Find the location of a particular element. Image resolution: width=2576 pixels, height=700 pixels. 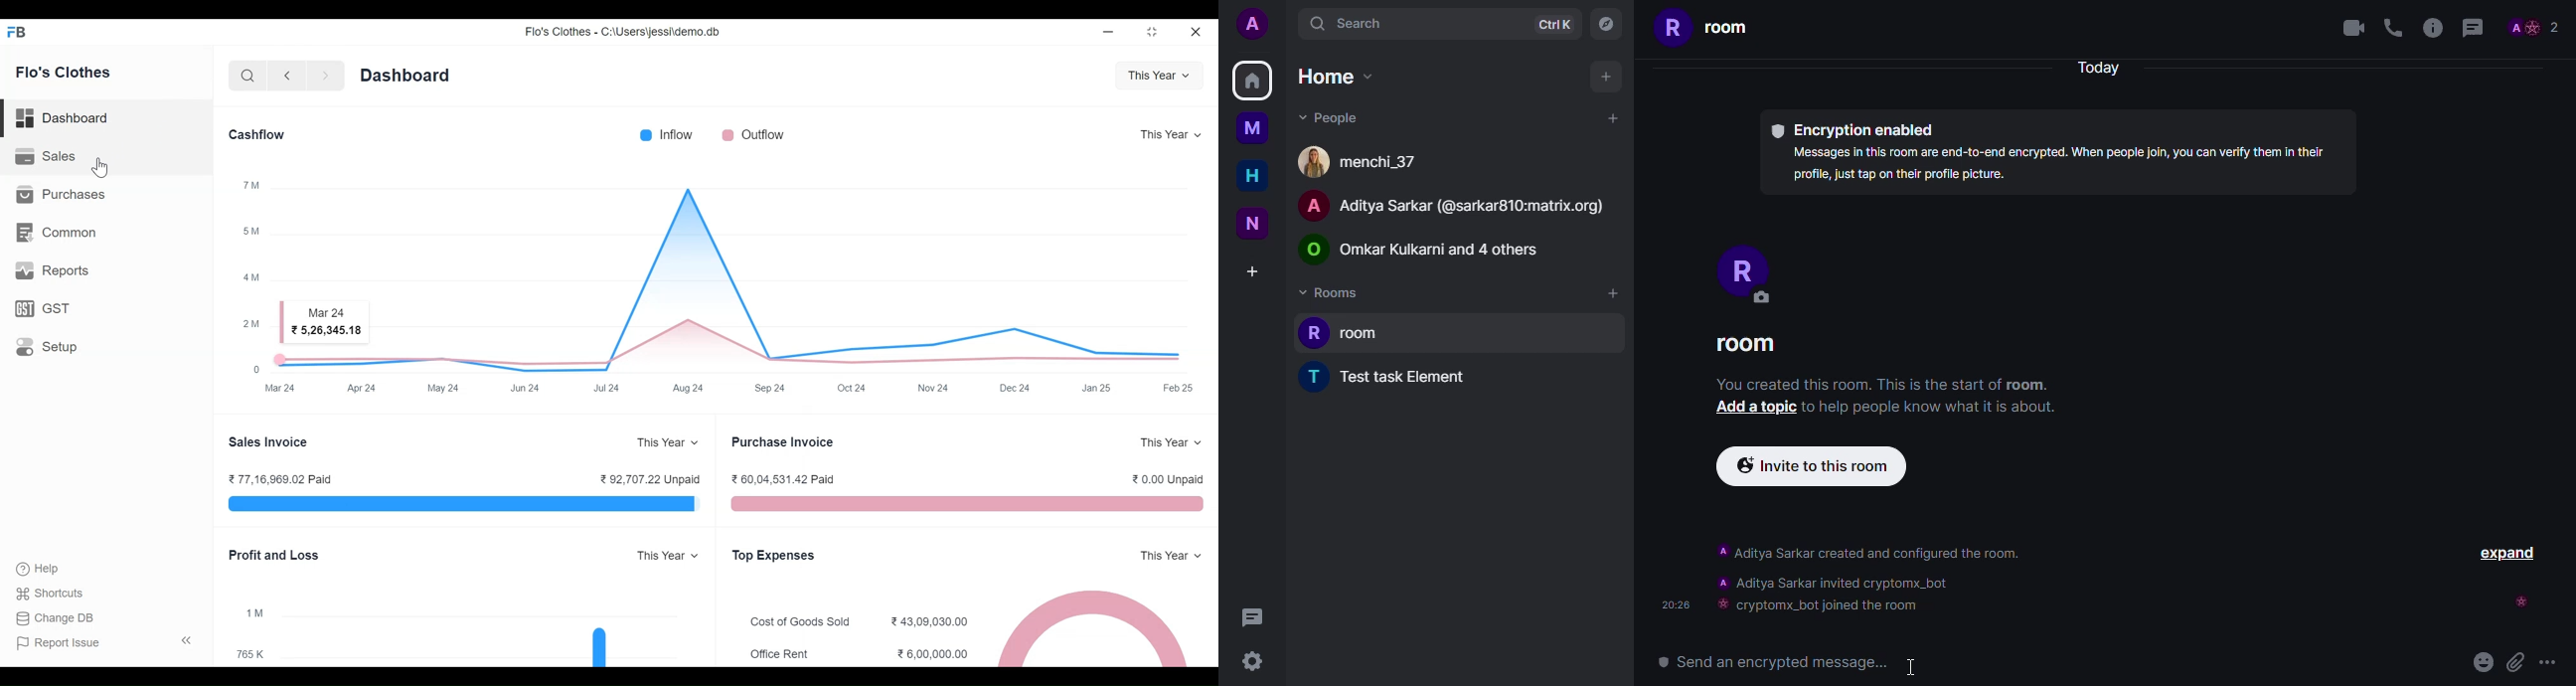

add is located at coordinates (1614, 118).